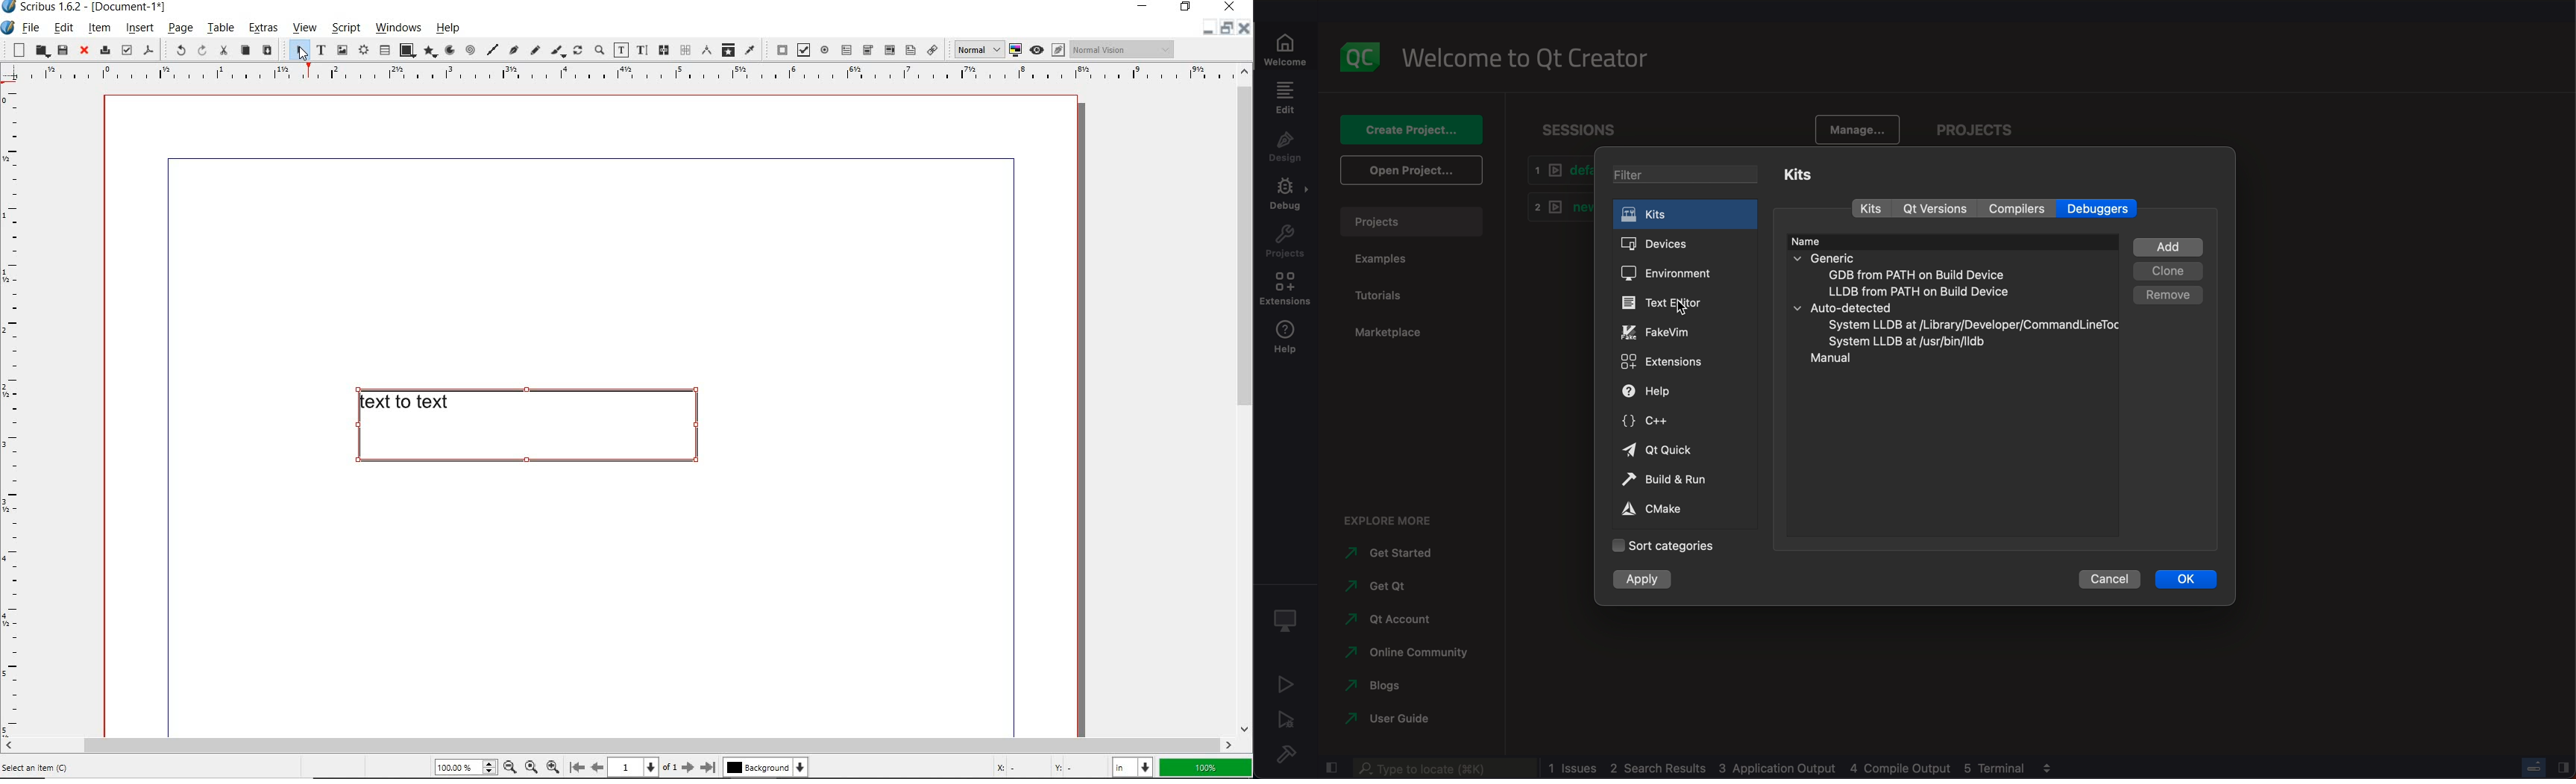 This screenshot has height=784, width=2576. Describe the element at coordinates (1812, 242) in the screenshot. I see `name` at that location.